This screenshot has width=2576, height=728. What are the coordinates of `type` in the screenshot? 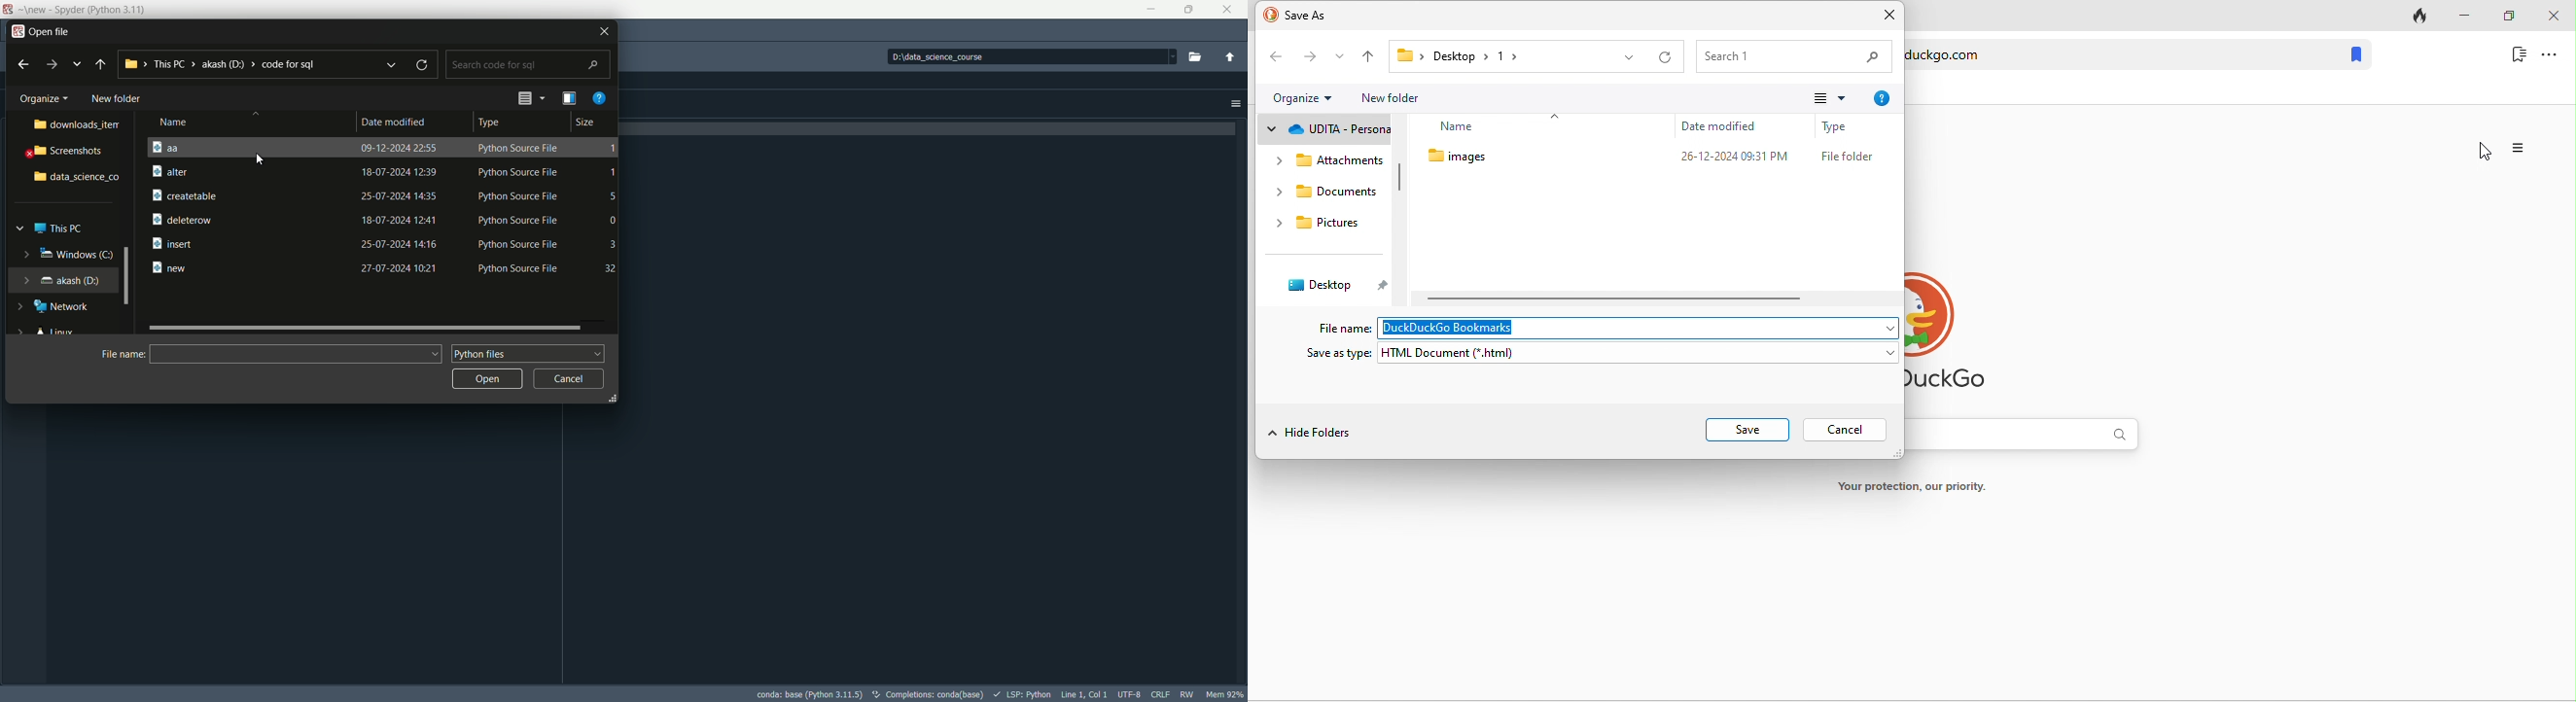 It's located at (491, 122).